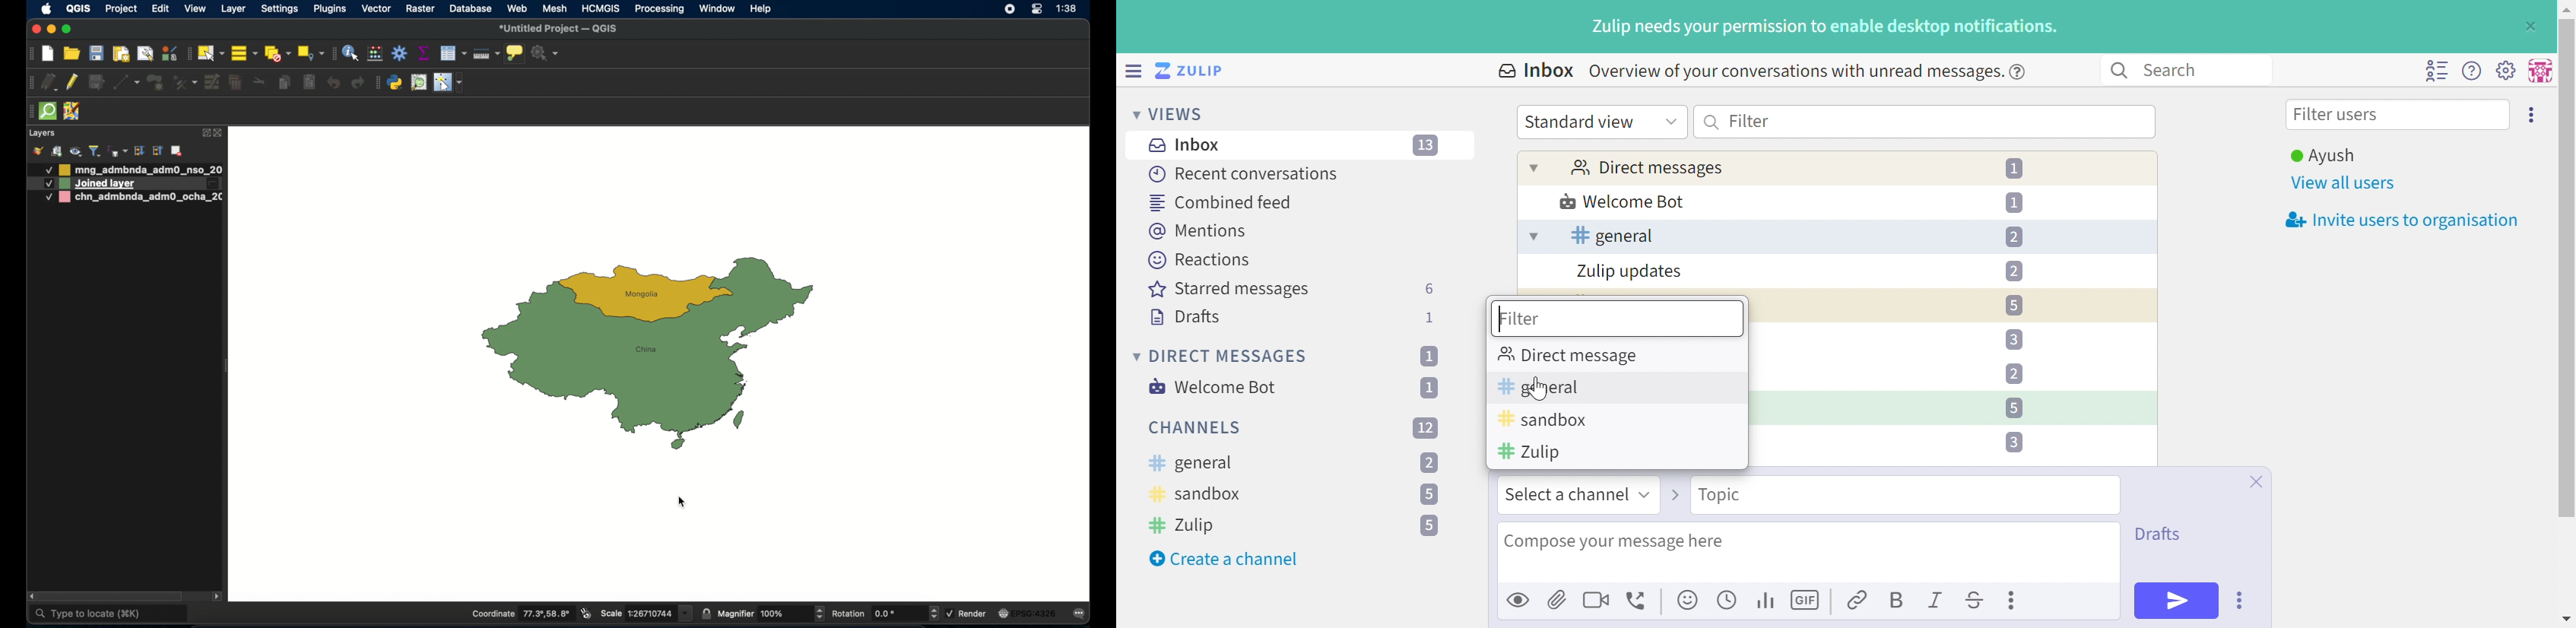  Describe the element at coordinates (41, 133) in the screenshot. I see `layers` at that location.